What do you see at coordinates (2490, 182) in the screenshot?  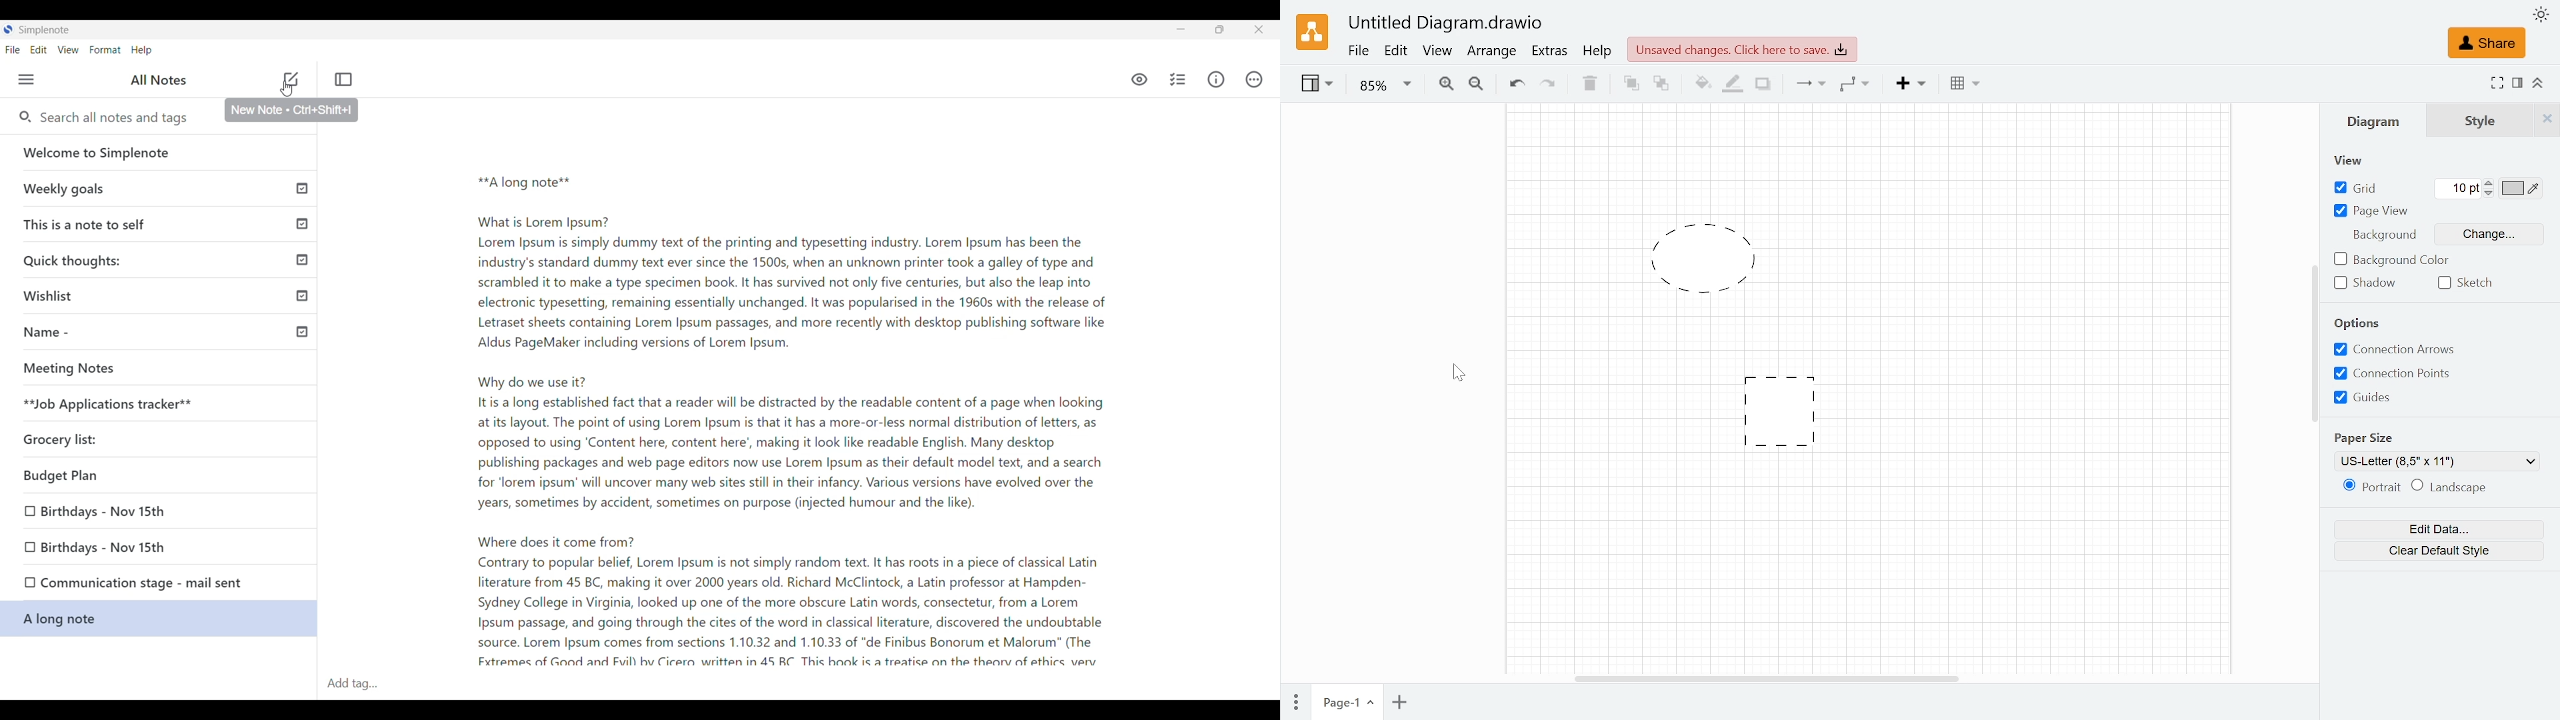 I see `Increase grid unit` at bounding box center [2490, 182].